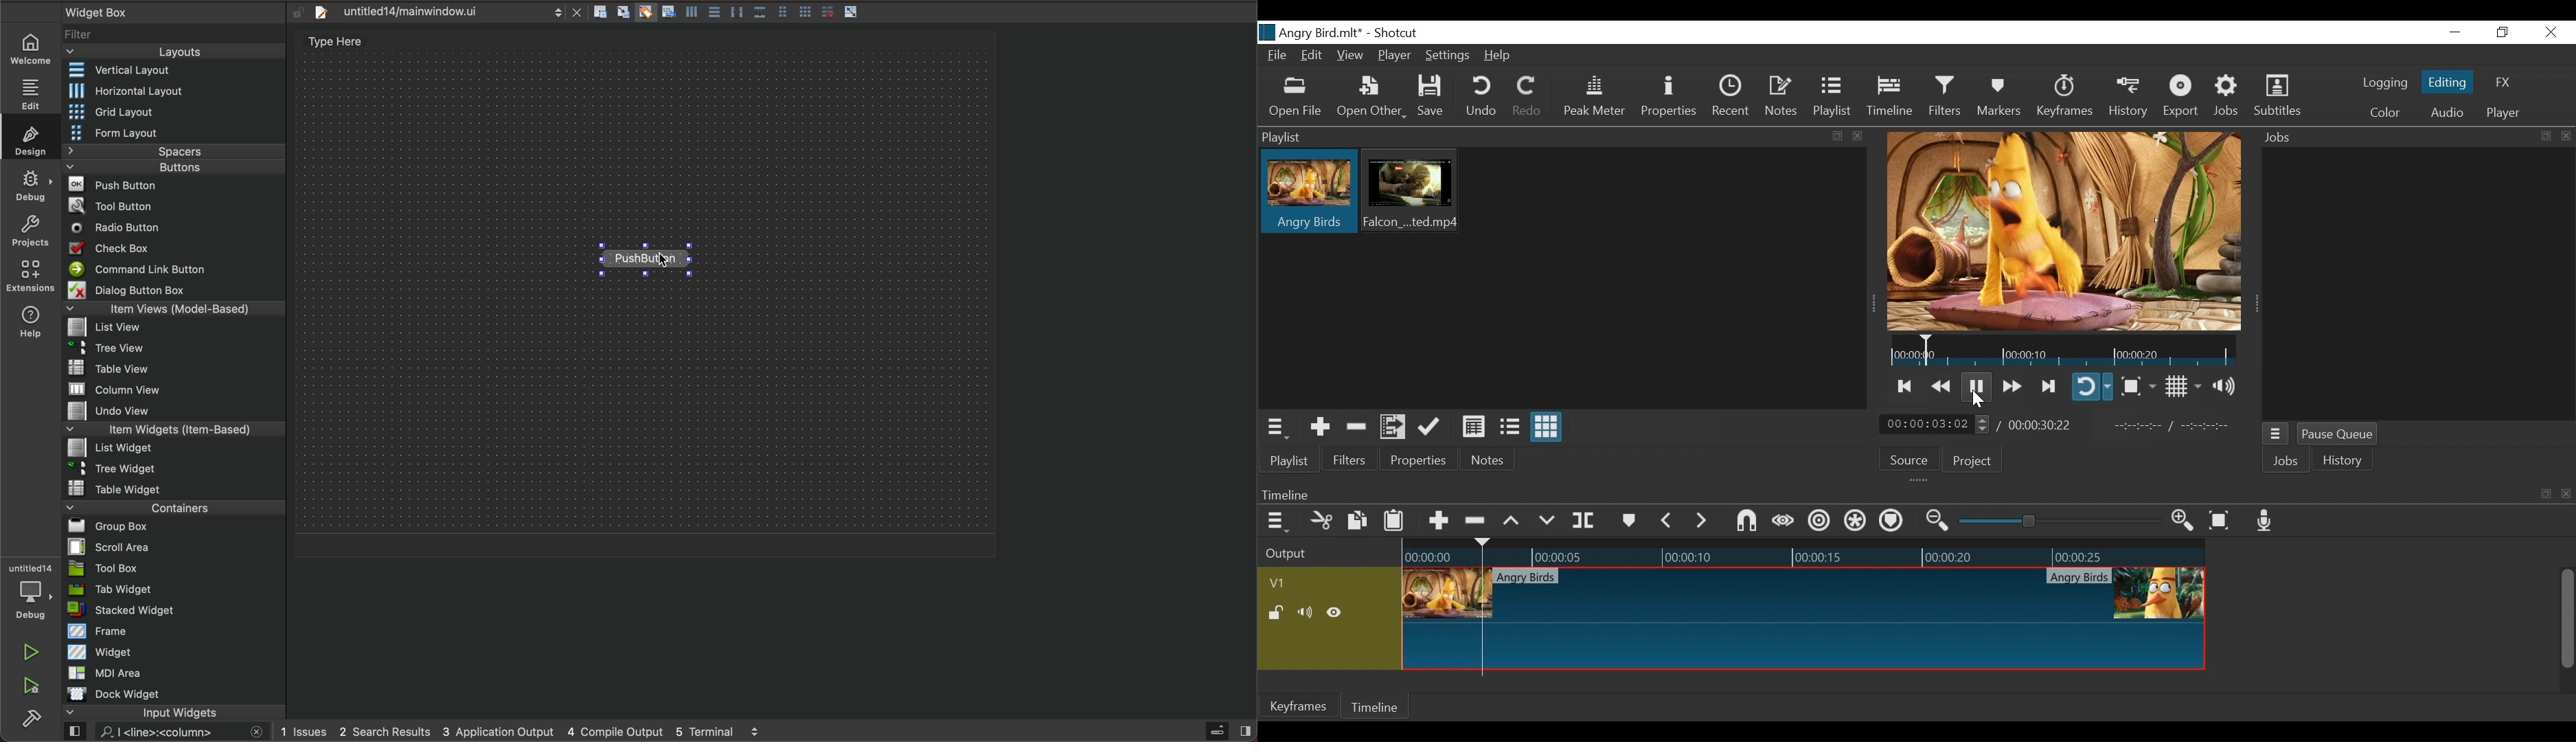 The image size is (2576, 756). What do you see at coordinates (1905, 385) in the screenshot?
I see `Skip to the previous point` at bounding box center [1905, 385].